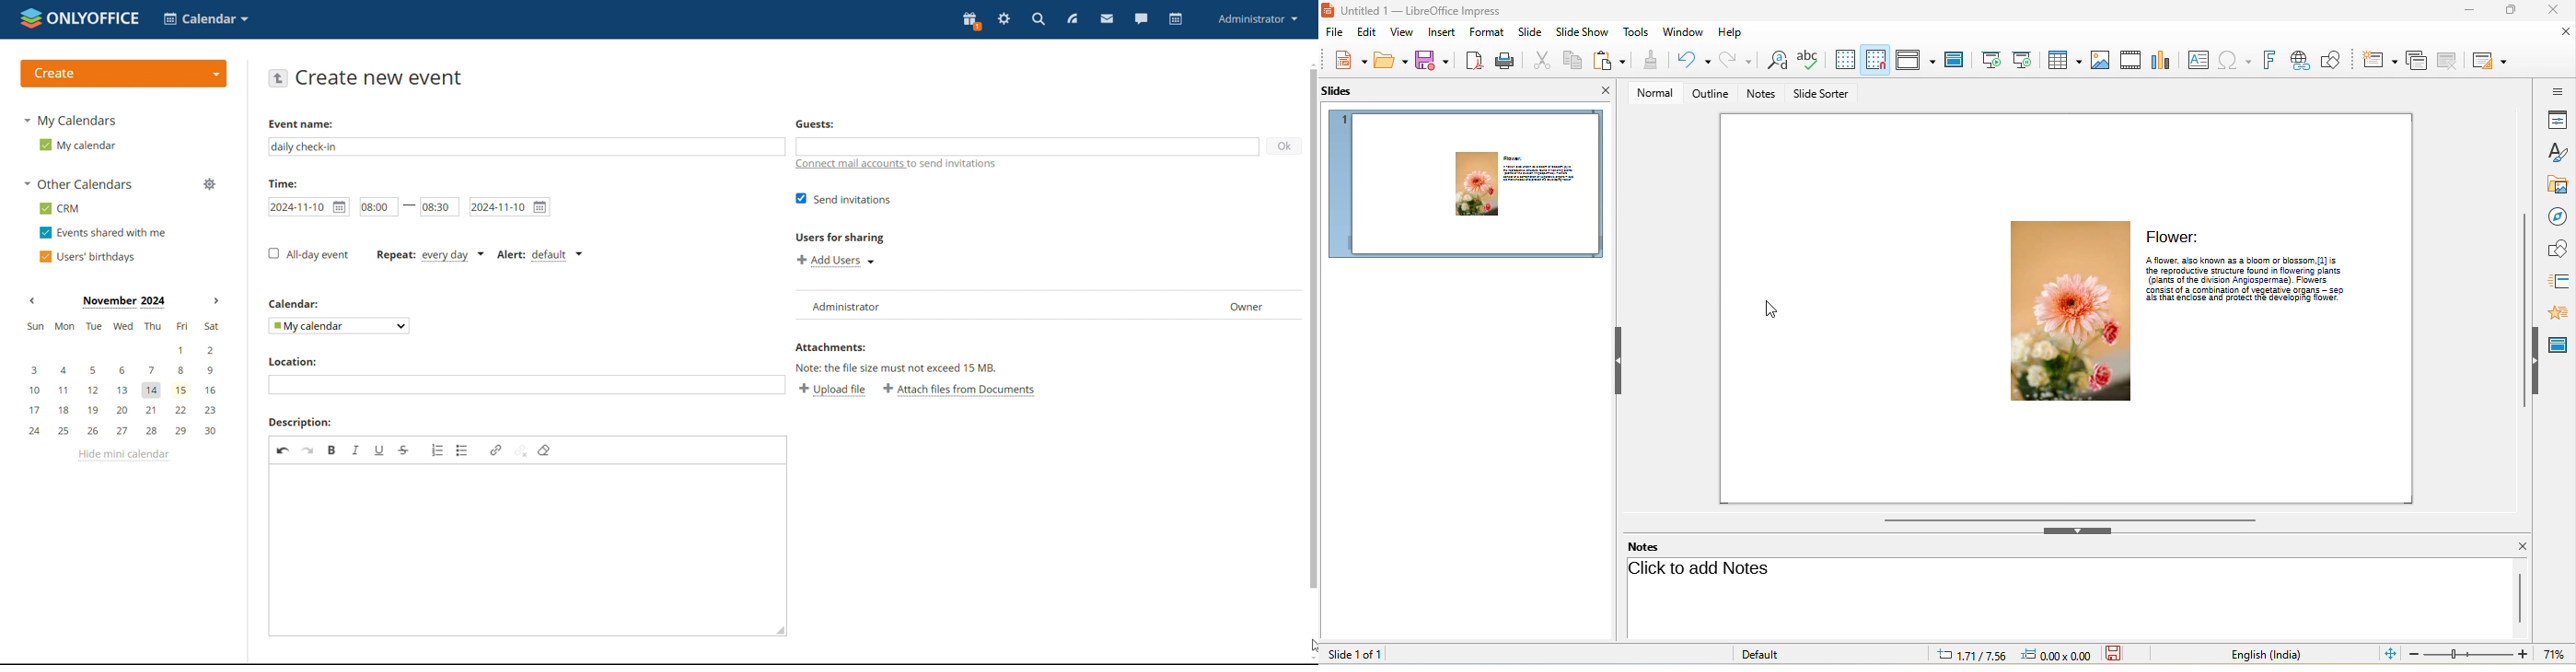 The height and width of the screenshot is (672, 2576). What do you see at coordinates (781, 631) in the screenshot?
I see `resize box` at bounding box center [781, 631].